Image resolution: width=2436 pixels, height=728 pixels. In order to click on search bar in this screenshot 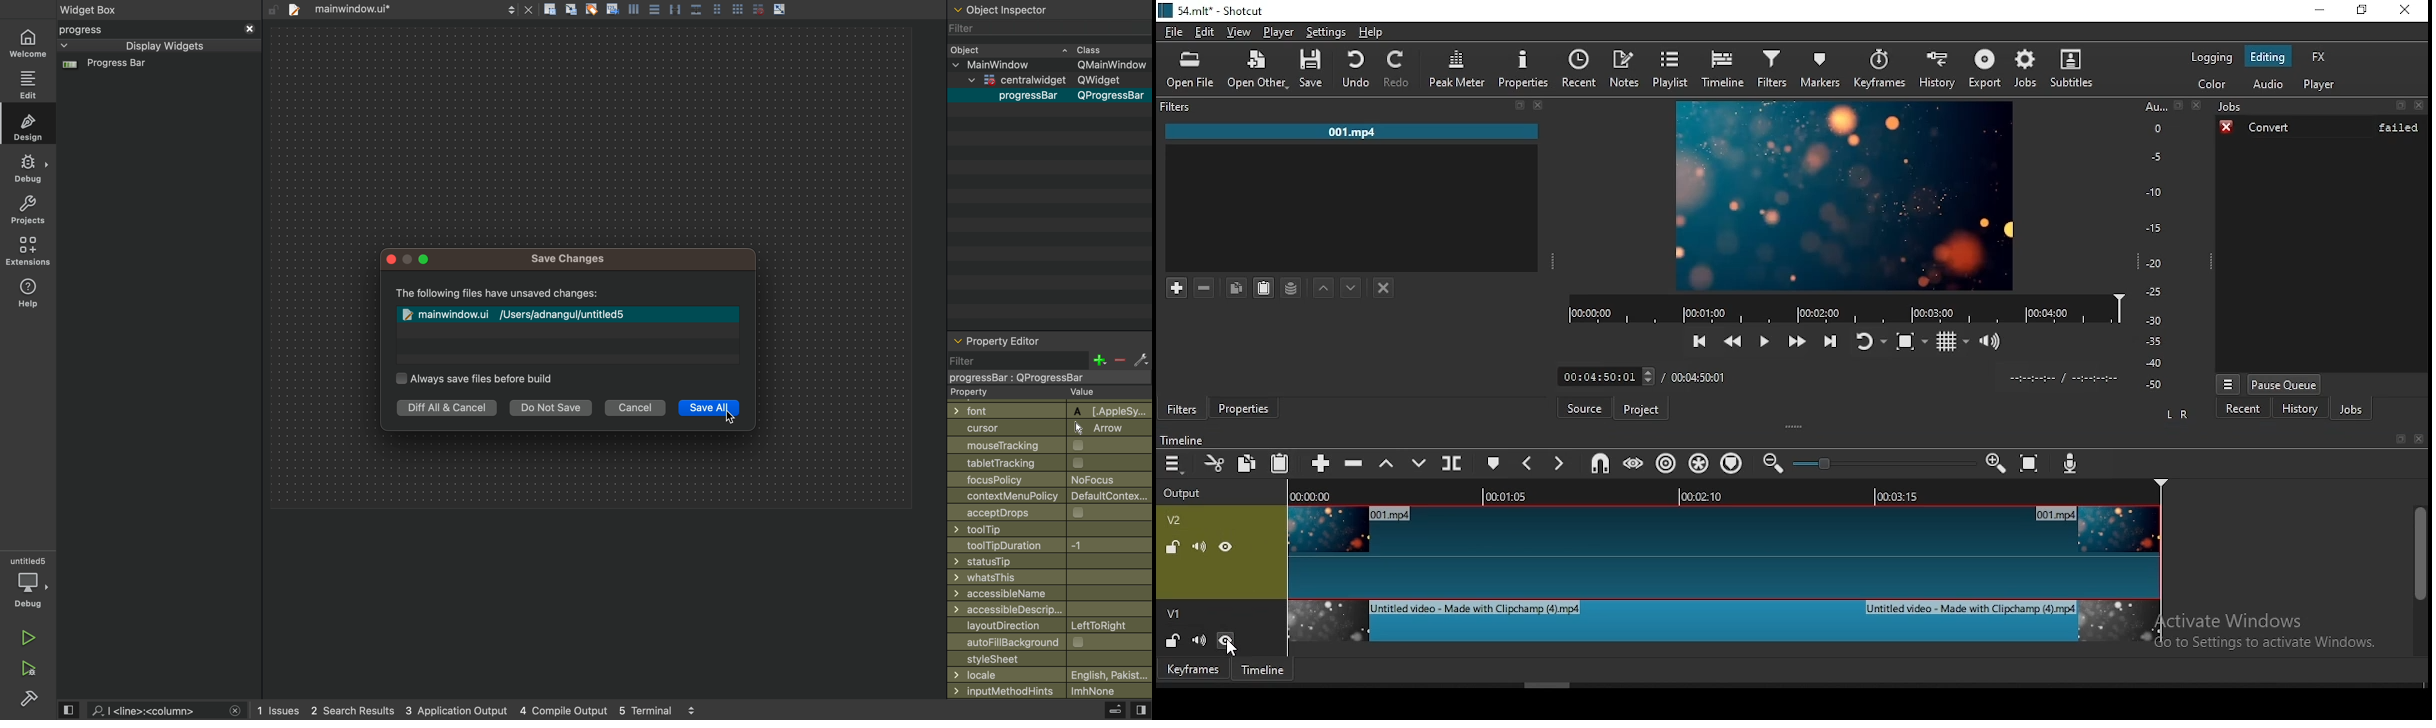, I will do `click(165, 710)`.